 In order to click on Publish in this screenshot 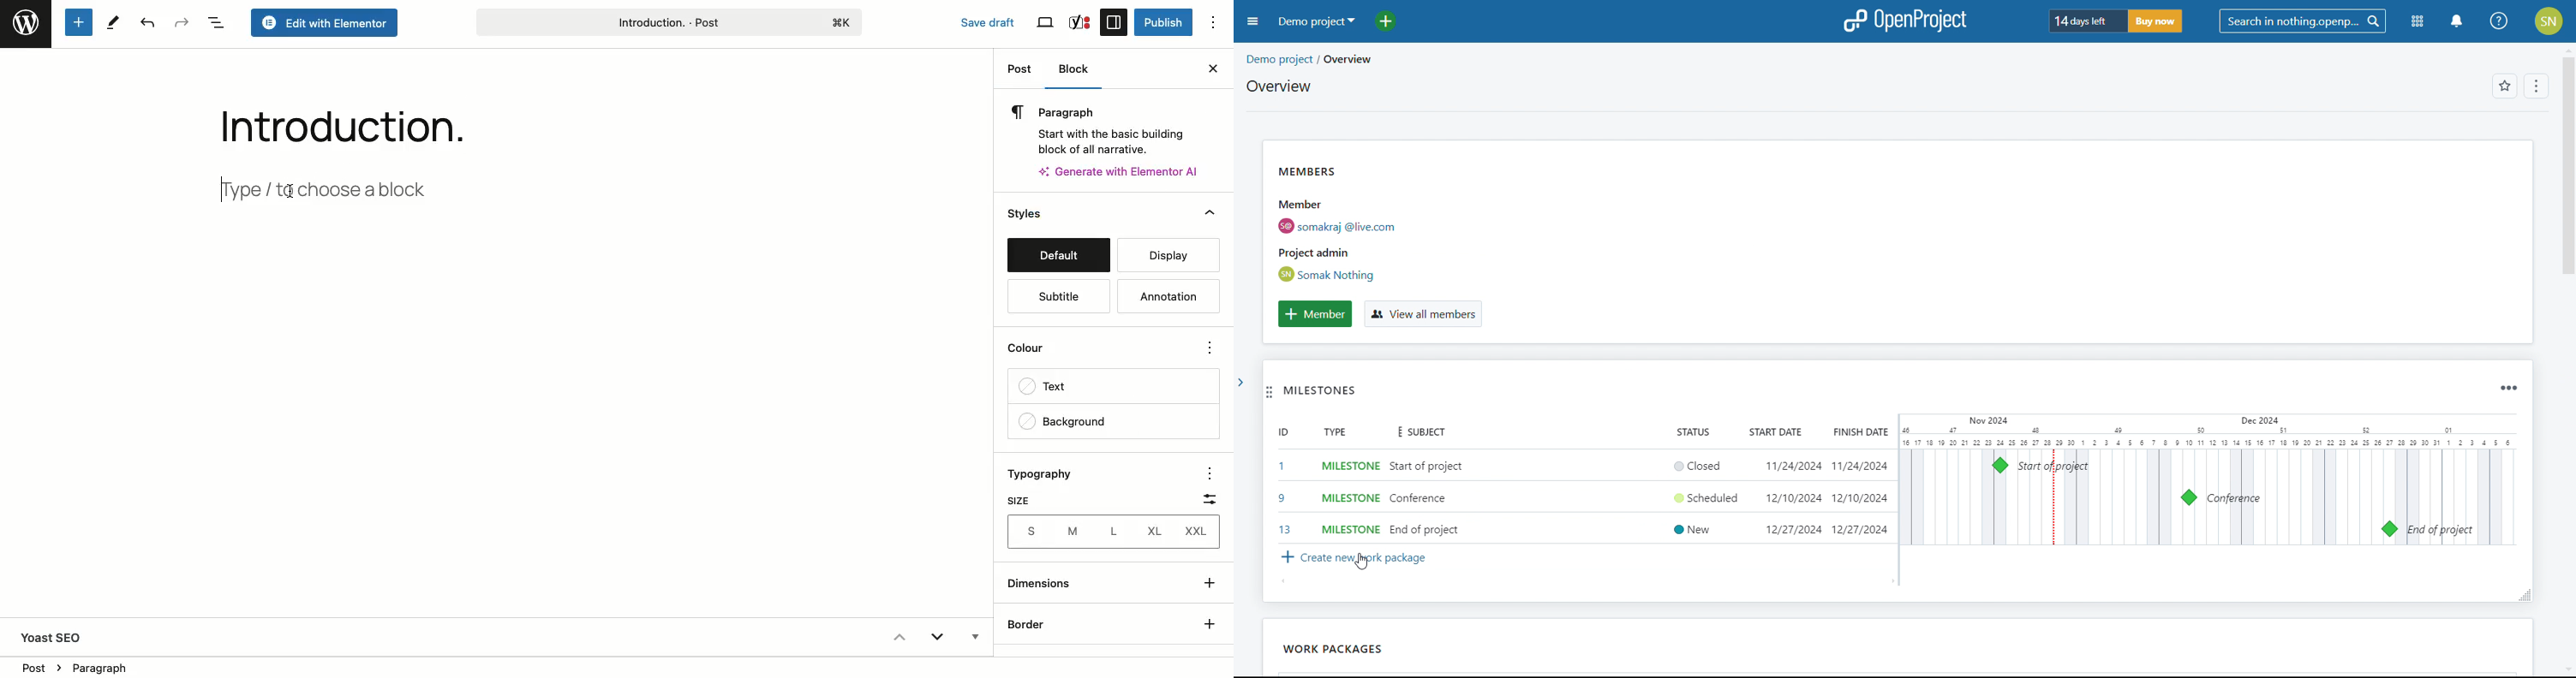, I will do `click(1162, 22)`.